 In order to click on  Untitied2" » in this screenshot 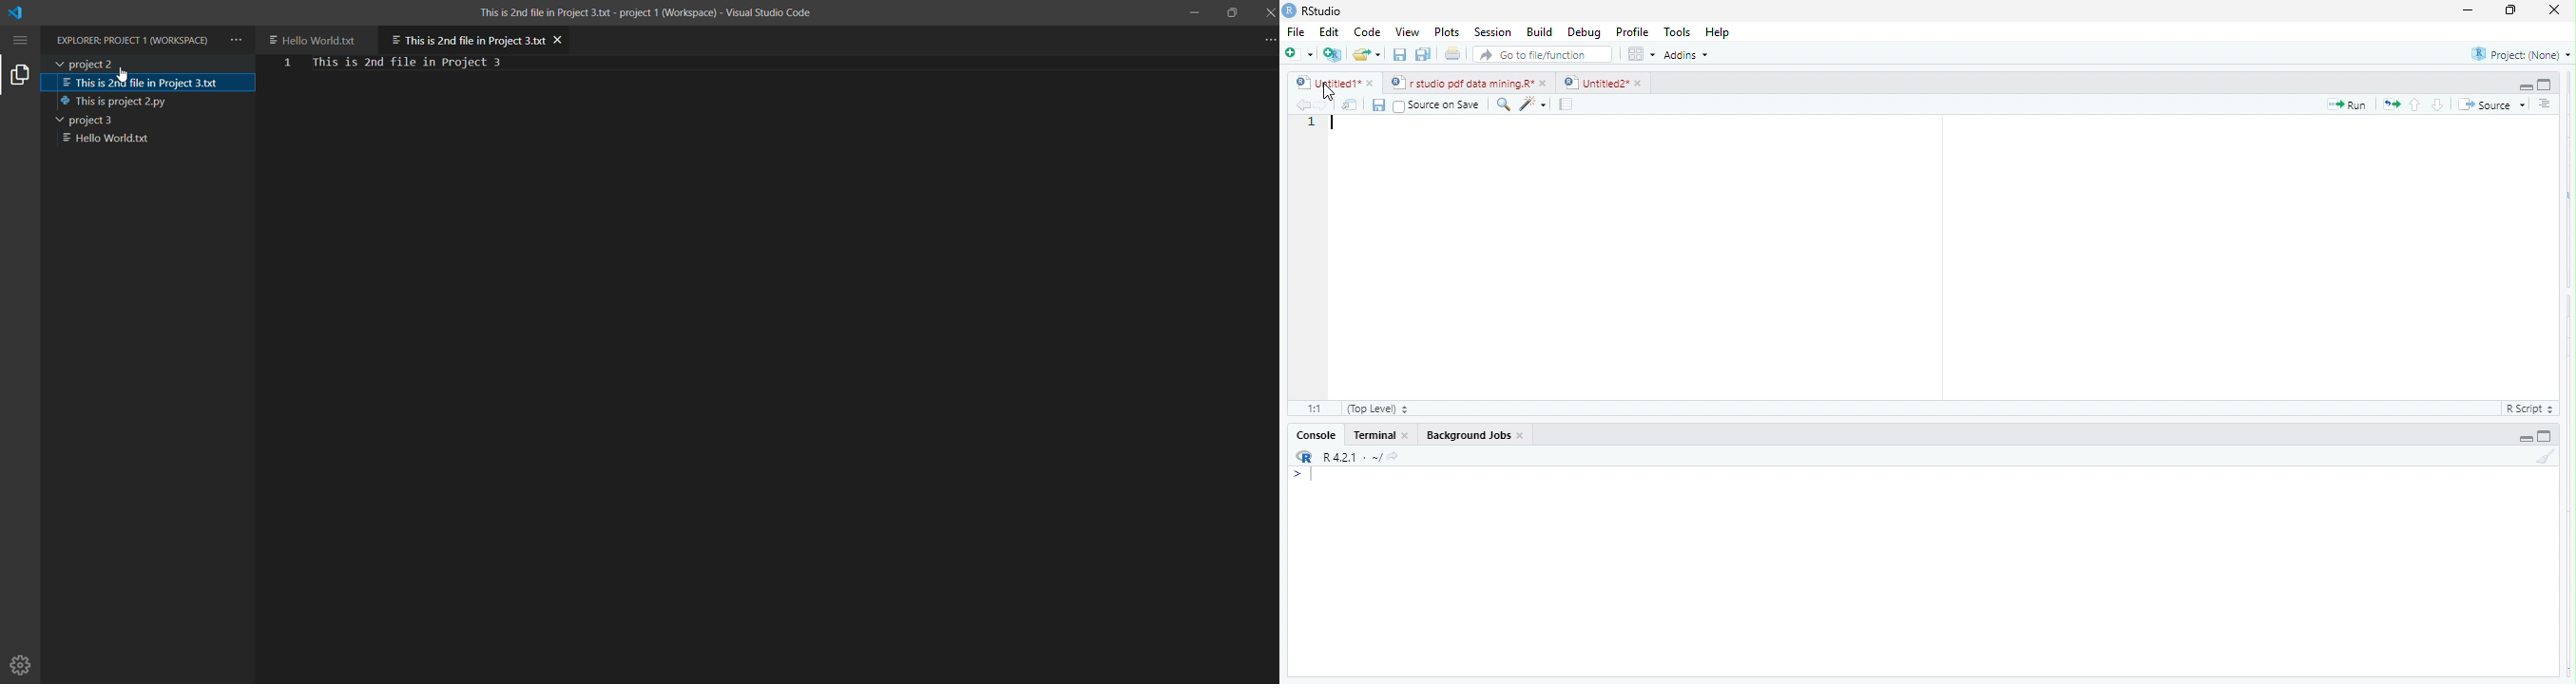, I will do `click(1600, 84)`.